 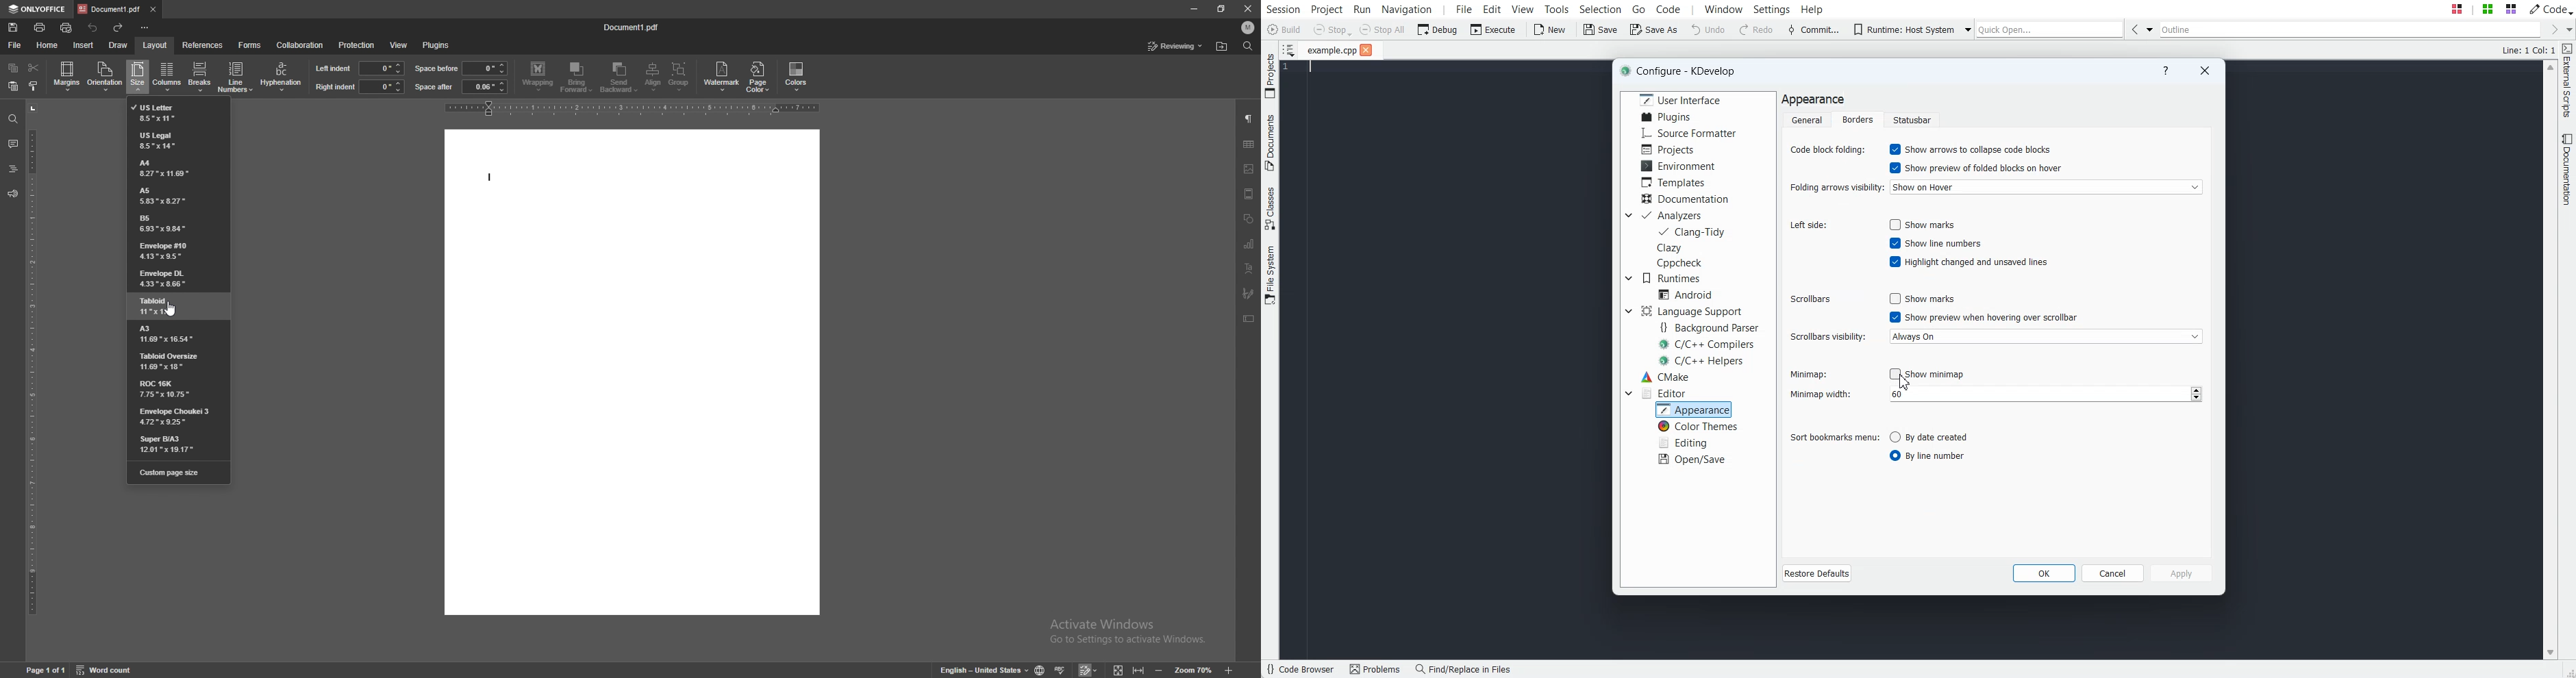 What do you see at coordinates (1249, 219) in the screenshot?
I see `shapes` at bounding box center [1249, 219].